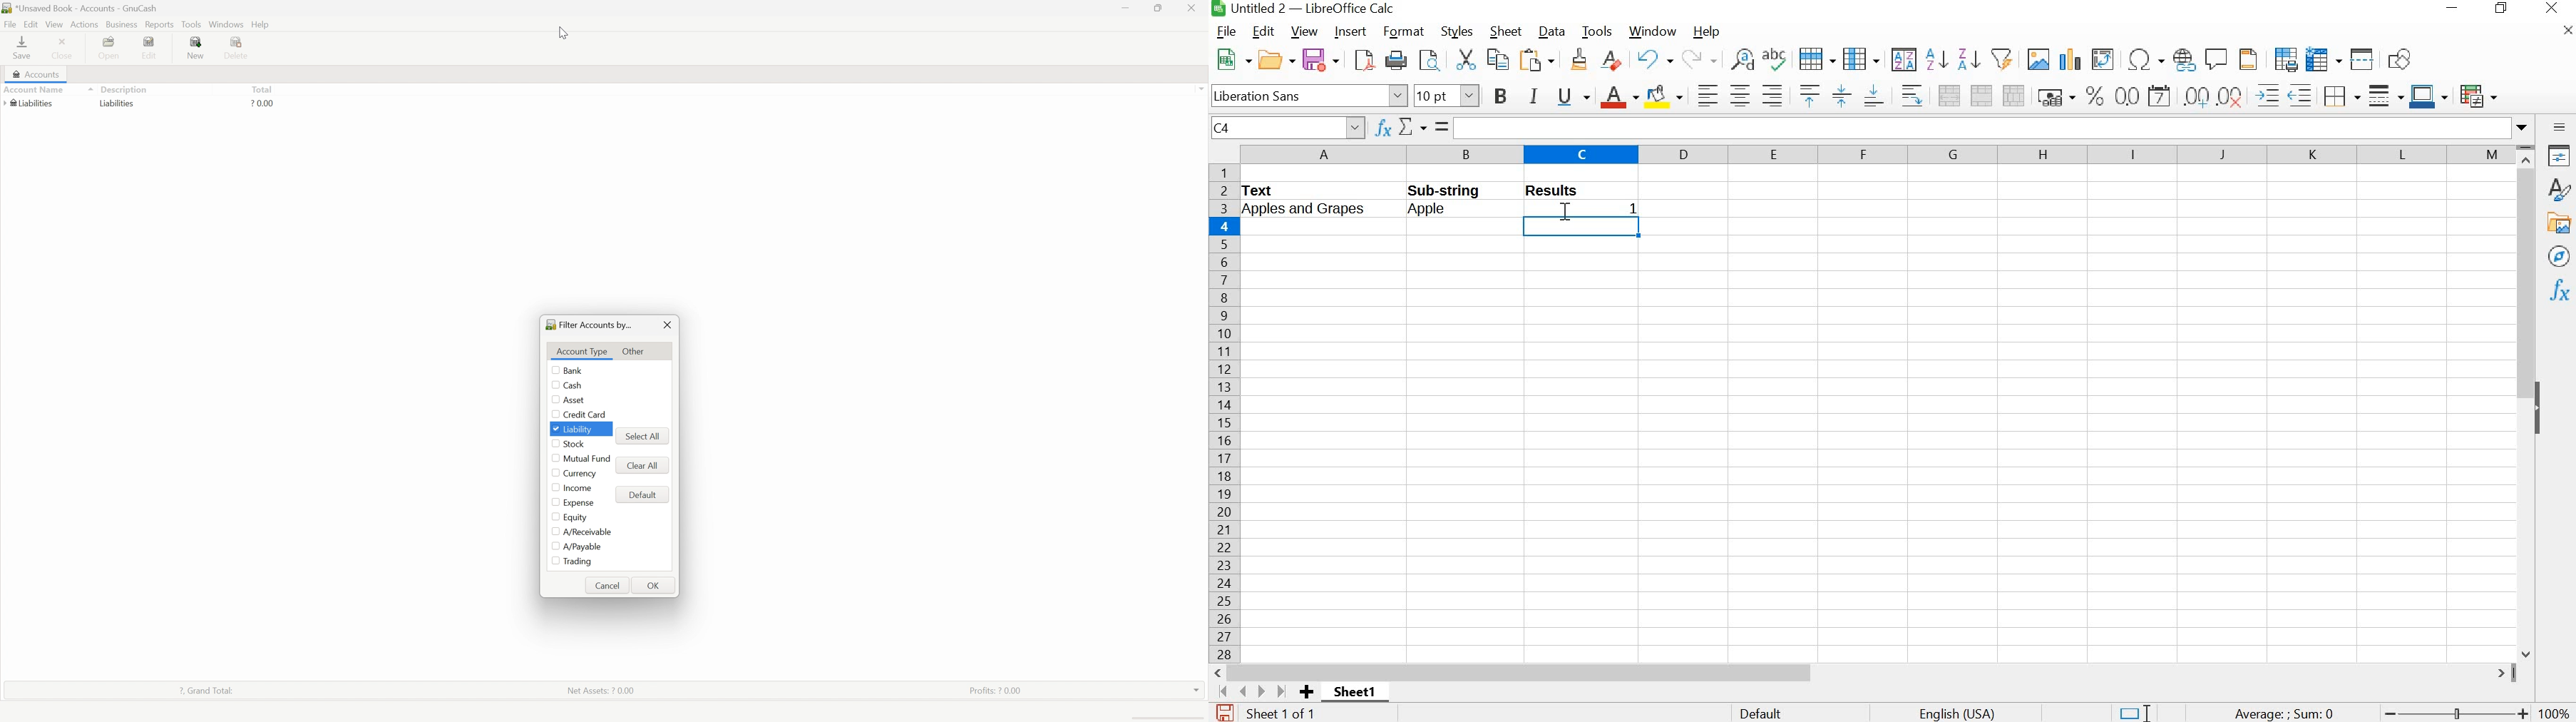  What do you see at coordinates (1192, 8) in the screenshot?
I see `close` at bounding box center [1192, 8].